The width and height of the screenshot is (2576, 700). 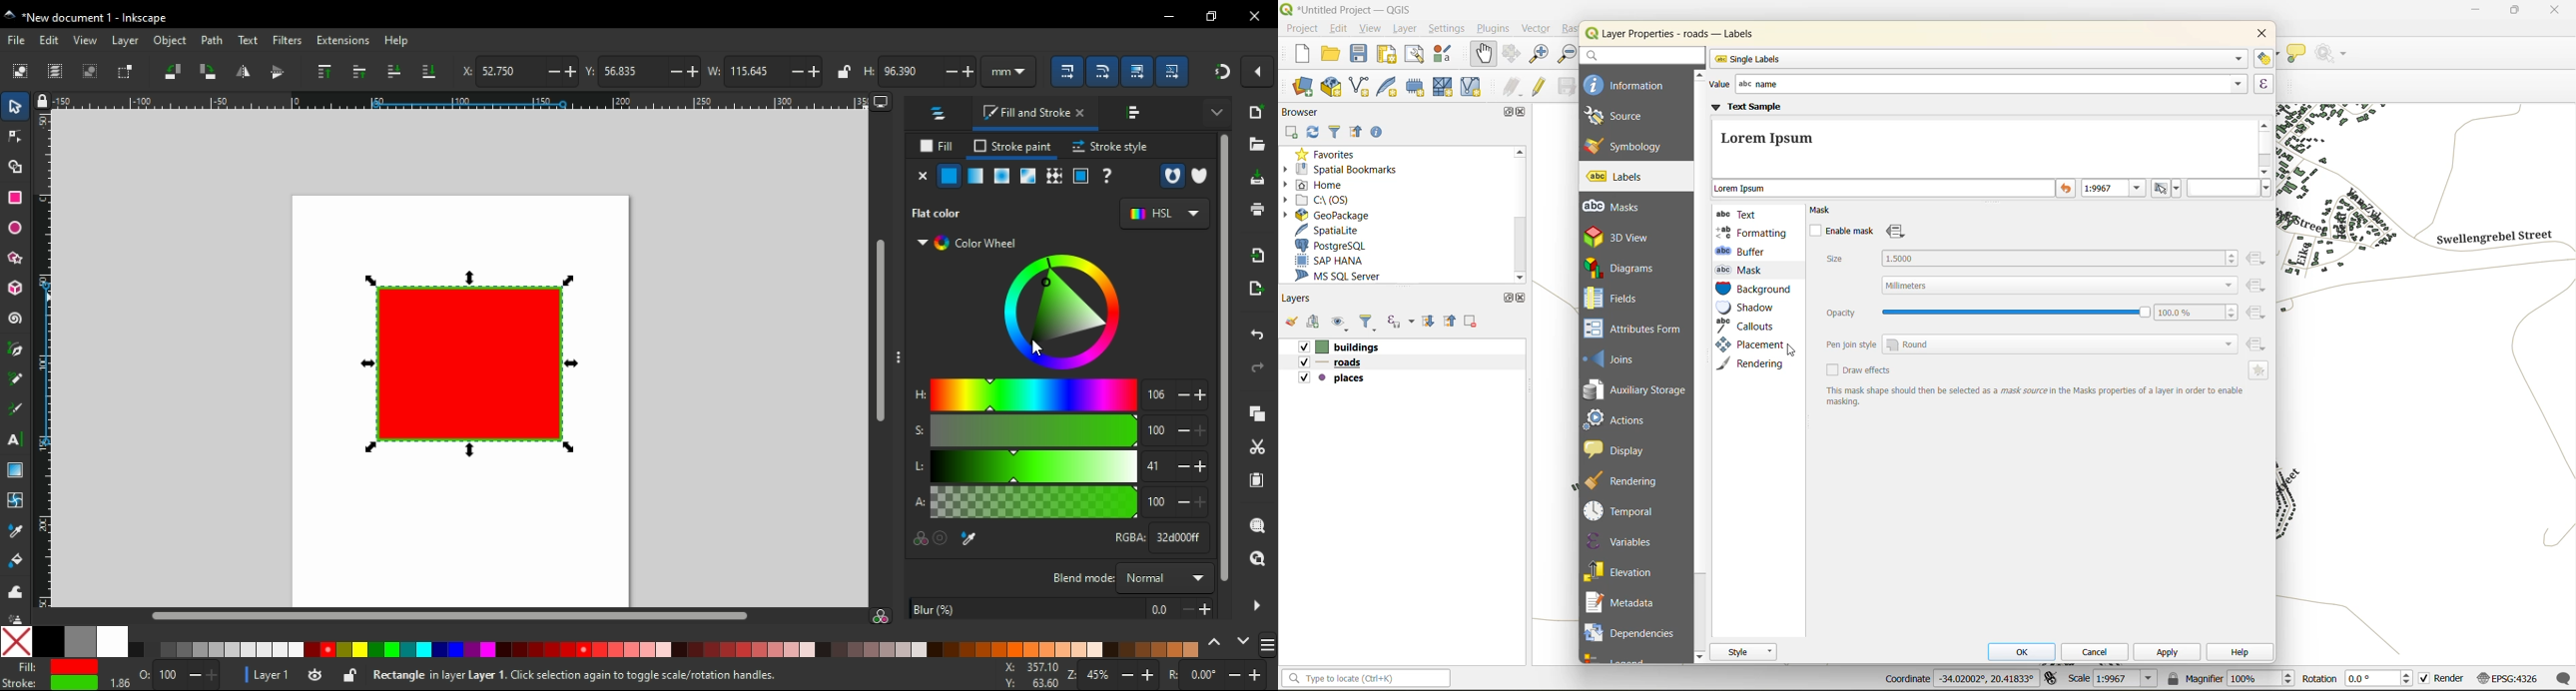 I want to click on increase/decrease, so click(x=203, y=675).